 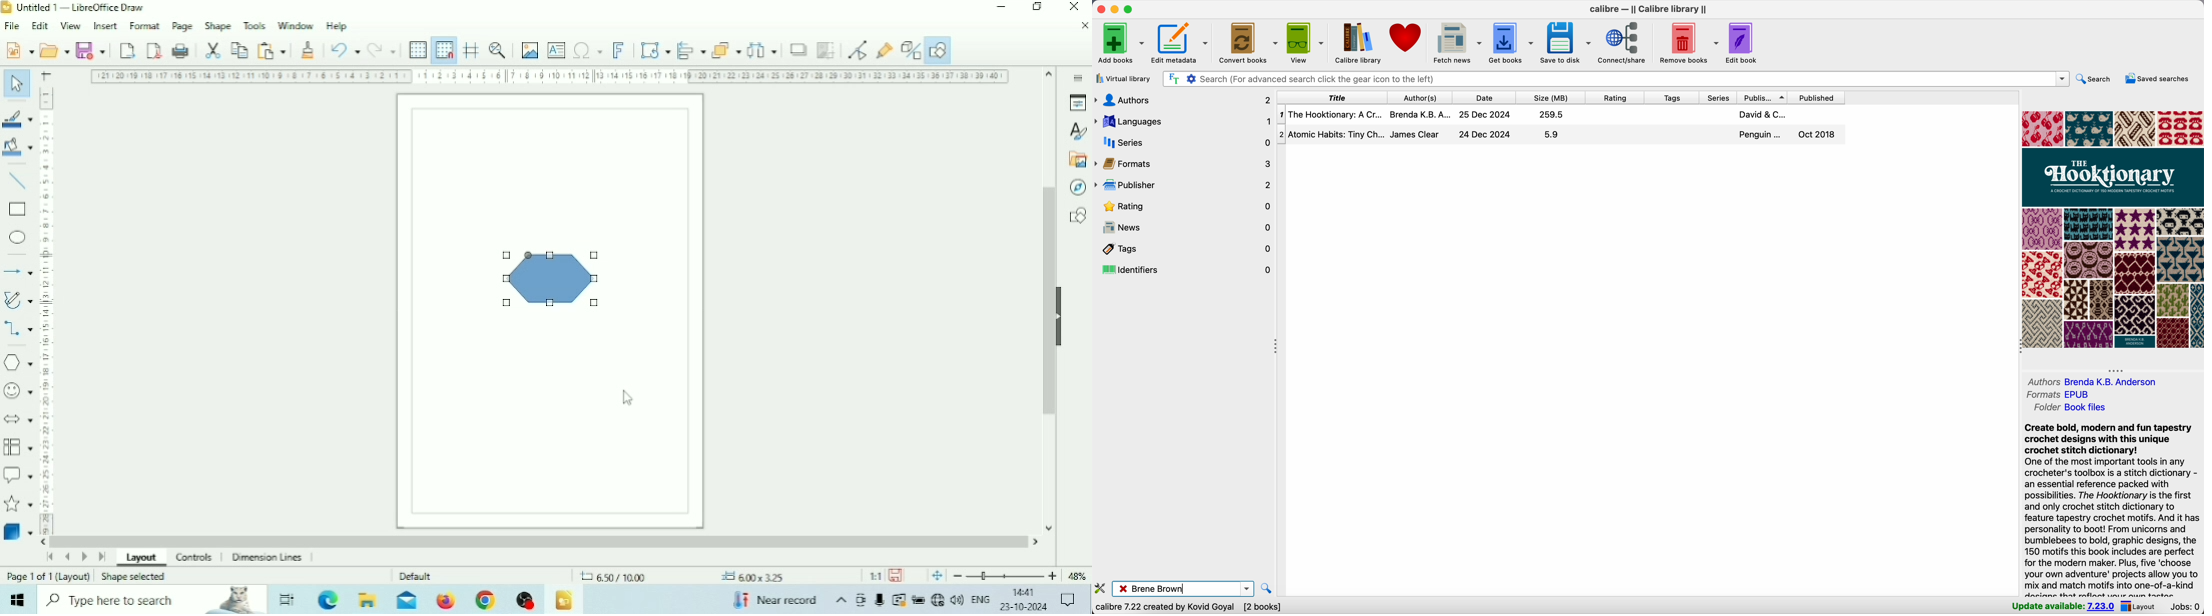 What do you see at coordinates (1076, 160) in the screenshot?
I see `Gallery` at bounding box center [1076, 160].